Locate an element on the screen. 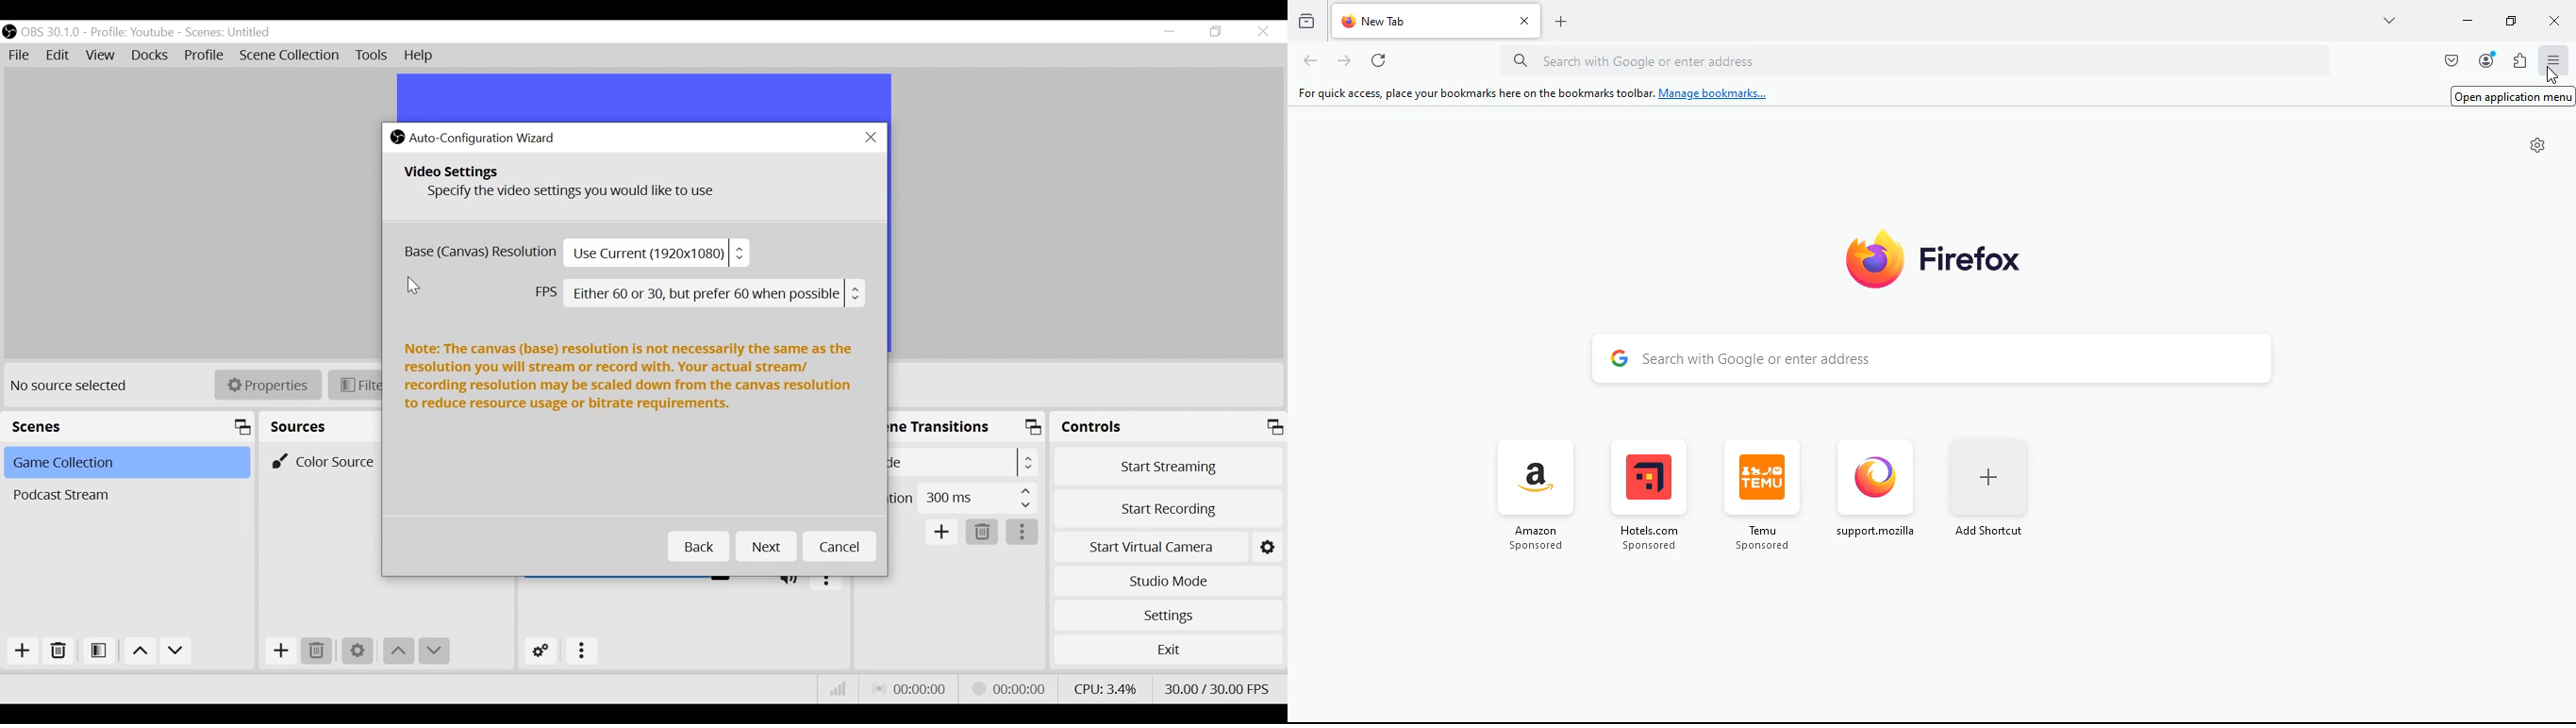 This screenshot has height=728, width=2576. Auto-Configuration Wizard is located at coordinates (488, 137).